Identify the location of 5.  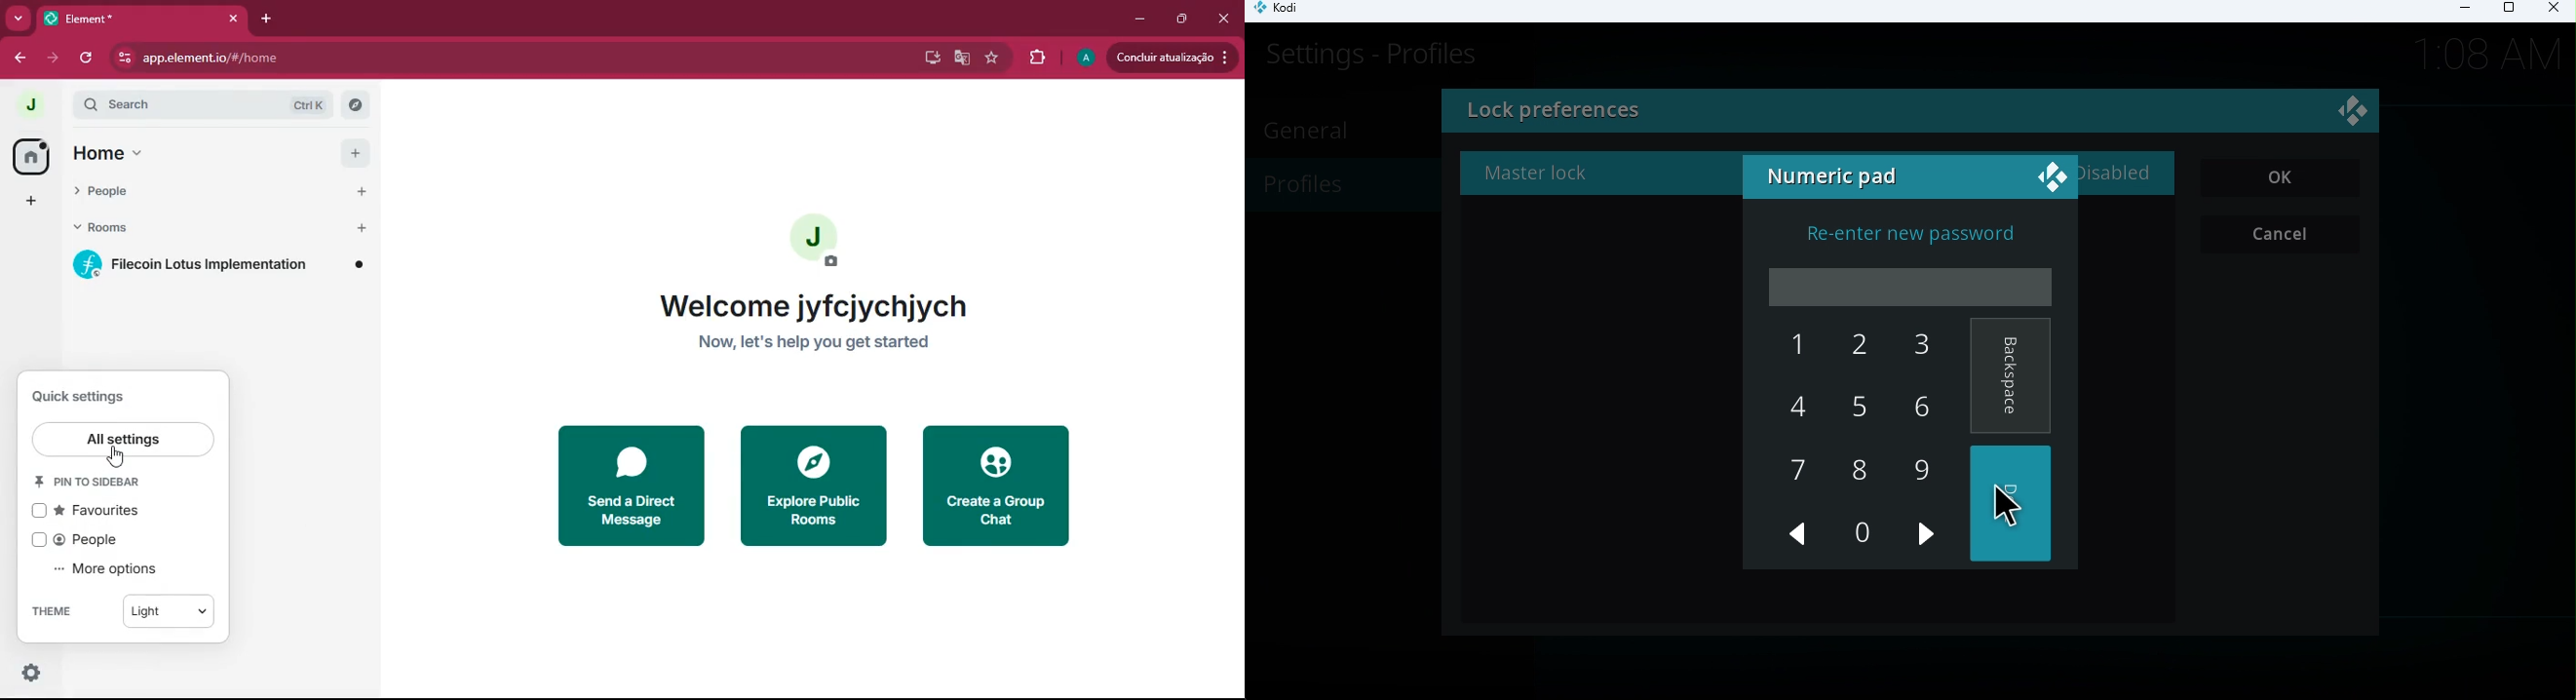
(1852, 410).